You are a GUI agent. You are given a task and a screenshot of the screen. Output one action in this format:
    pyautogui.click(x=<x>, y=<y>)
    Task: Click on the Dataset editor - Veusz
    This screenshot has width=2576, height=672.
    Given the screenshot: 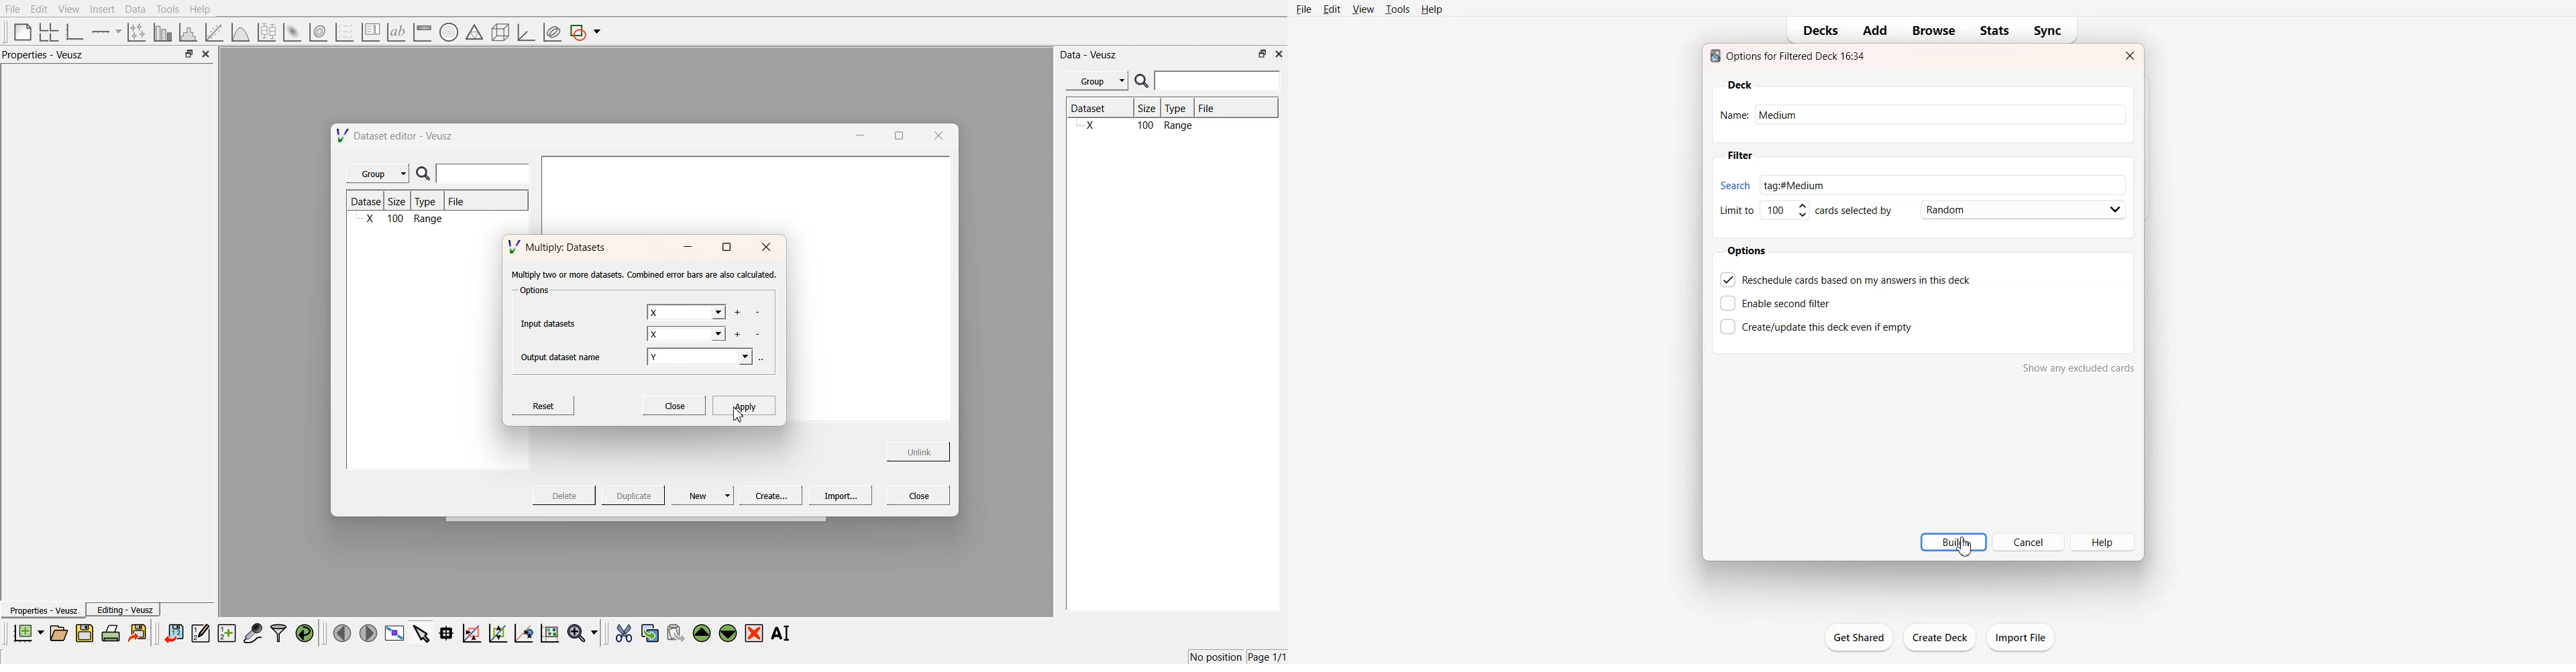 What is the action you would take?
    pyautogui.click(x=396, y=135)
    